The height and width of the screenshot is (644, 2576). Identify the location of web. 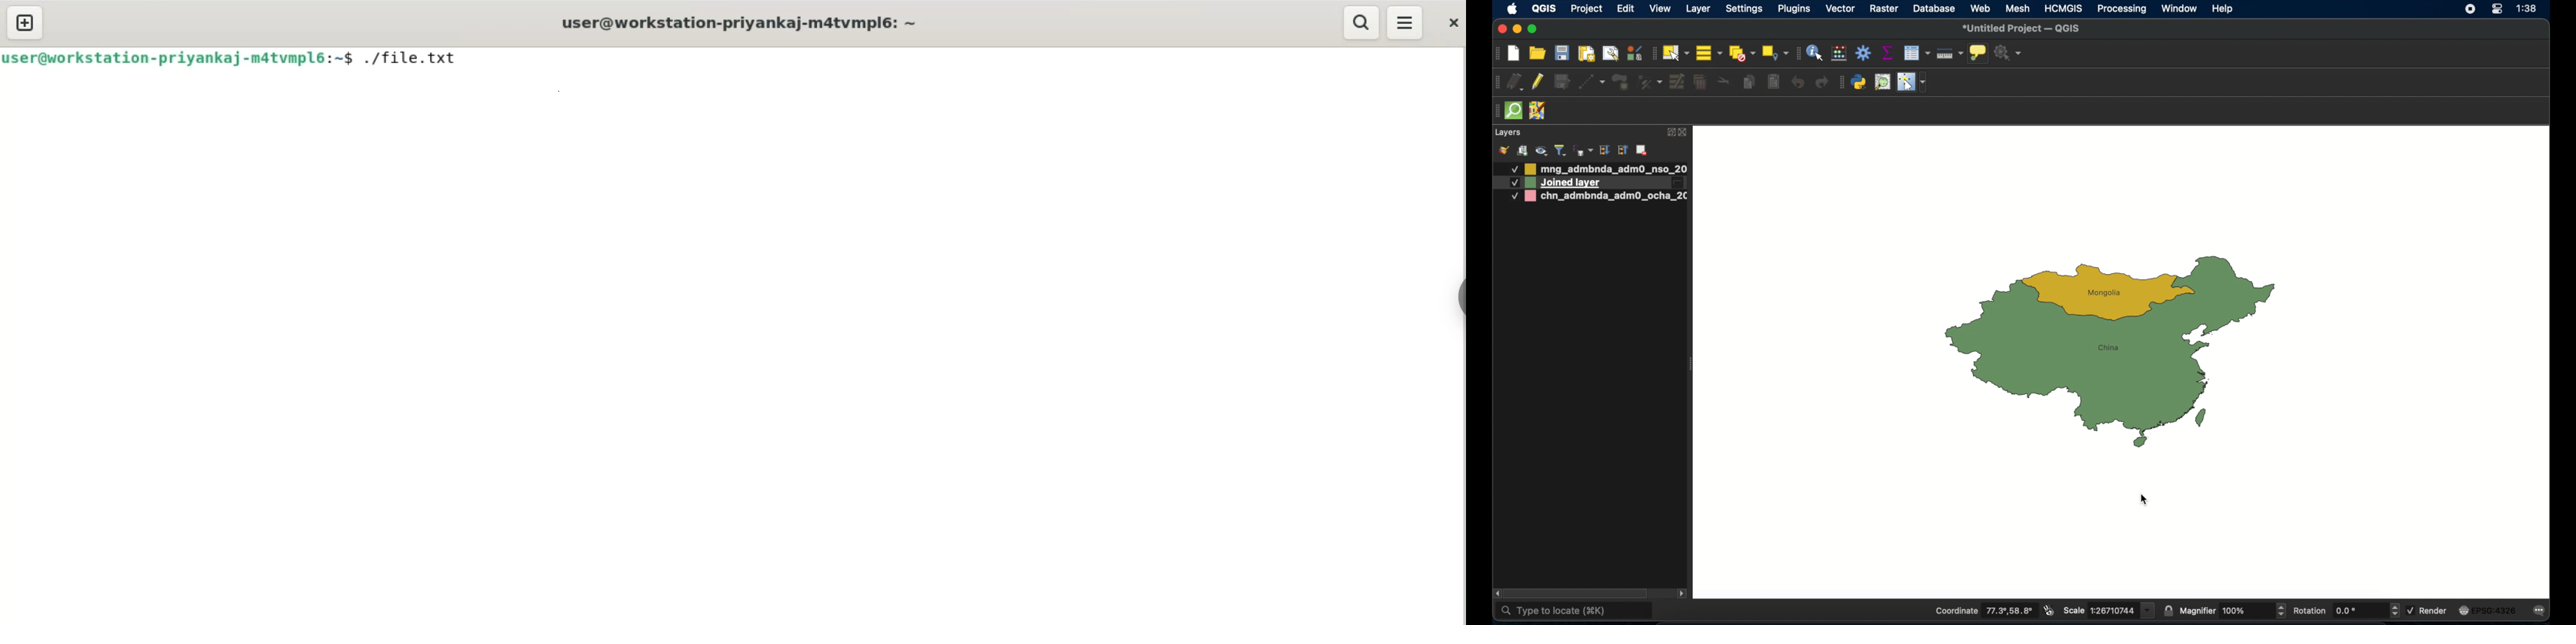
(1981, 8).